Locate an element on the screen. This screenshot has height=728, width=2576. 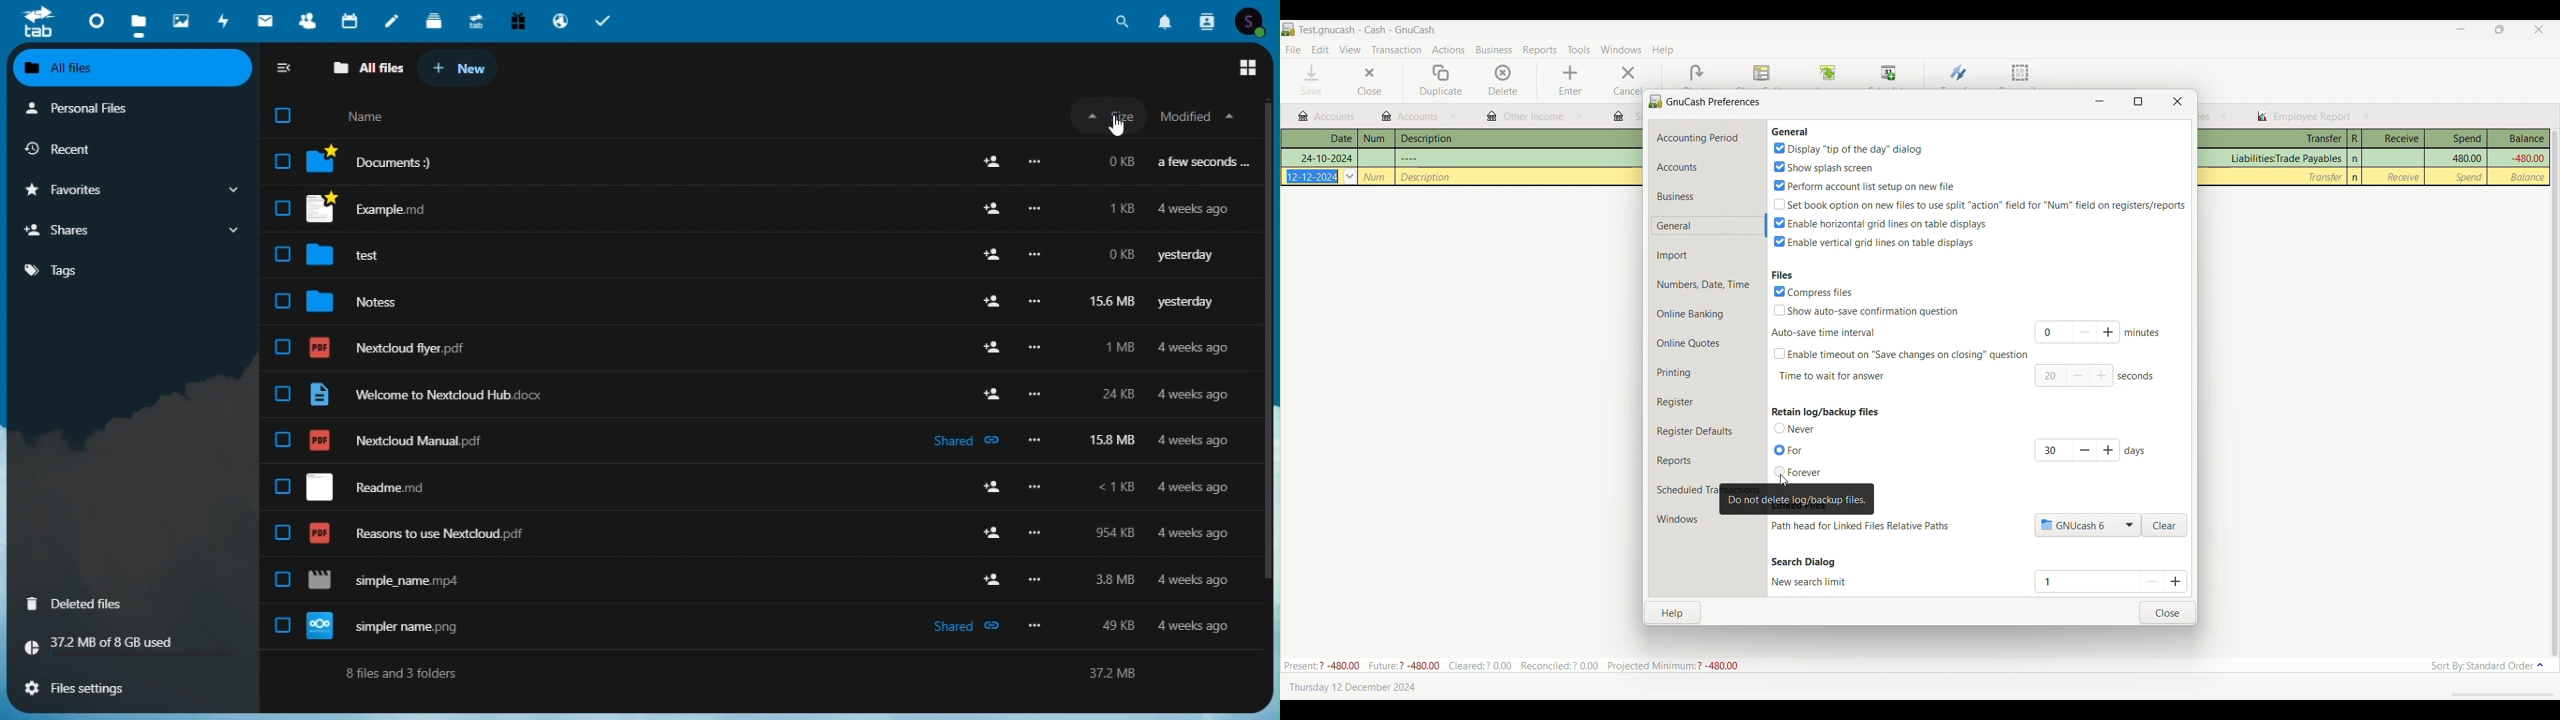
for is located at coordinates (1791, 451).